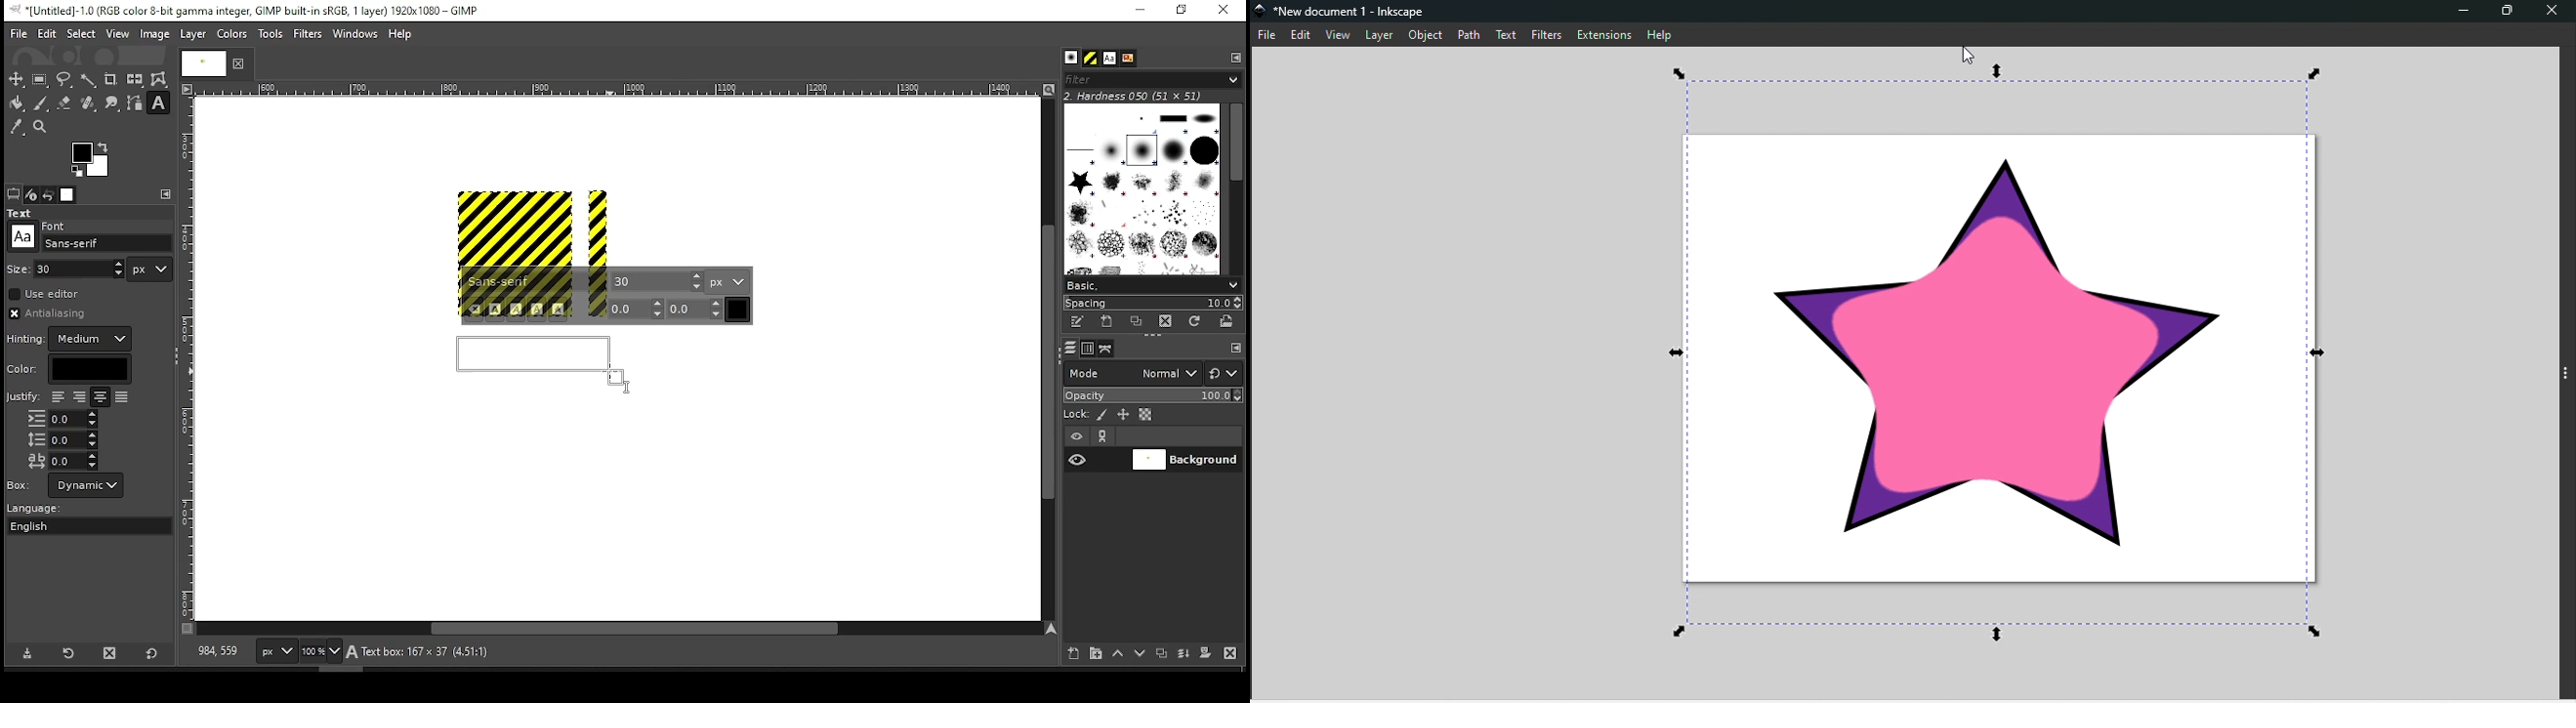 This screenshot has width=2576, height=728. I want to click on move layer one step down, so click(1141, 655).